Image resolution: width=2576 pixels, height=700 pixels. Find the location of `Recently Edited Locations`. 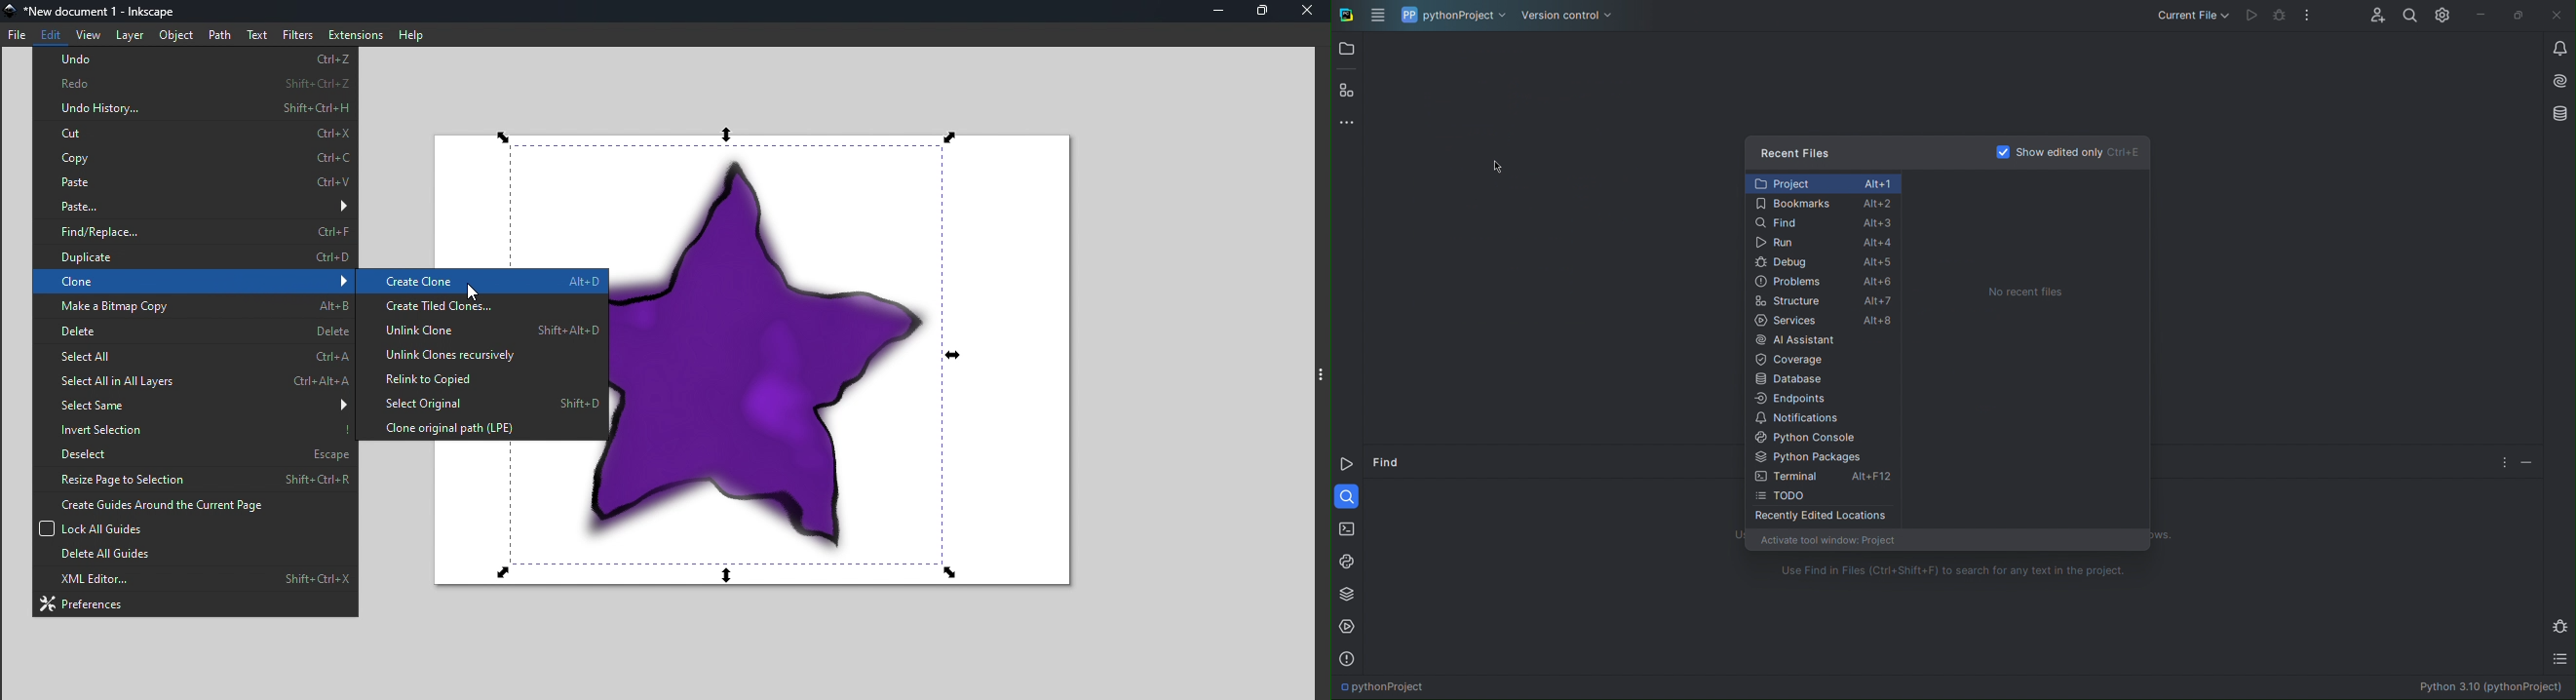

Recently Edited Locations is located at coordinates (1822, 518).